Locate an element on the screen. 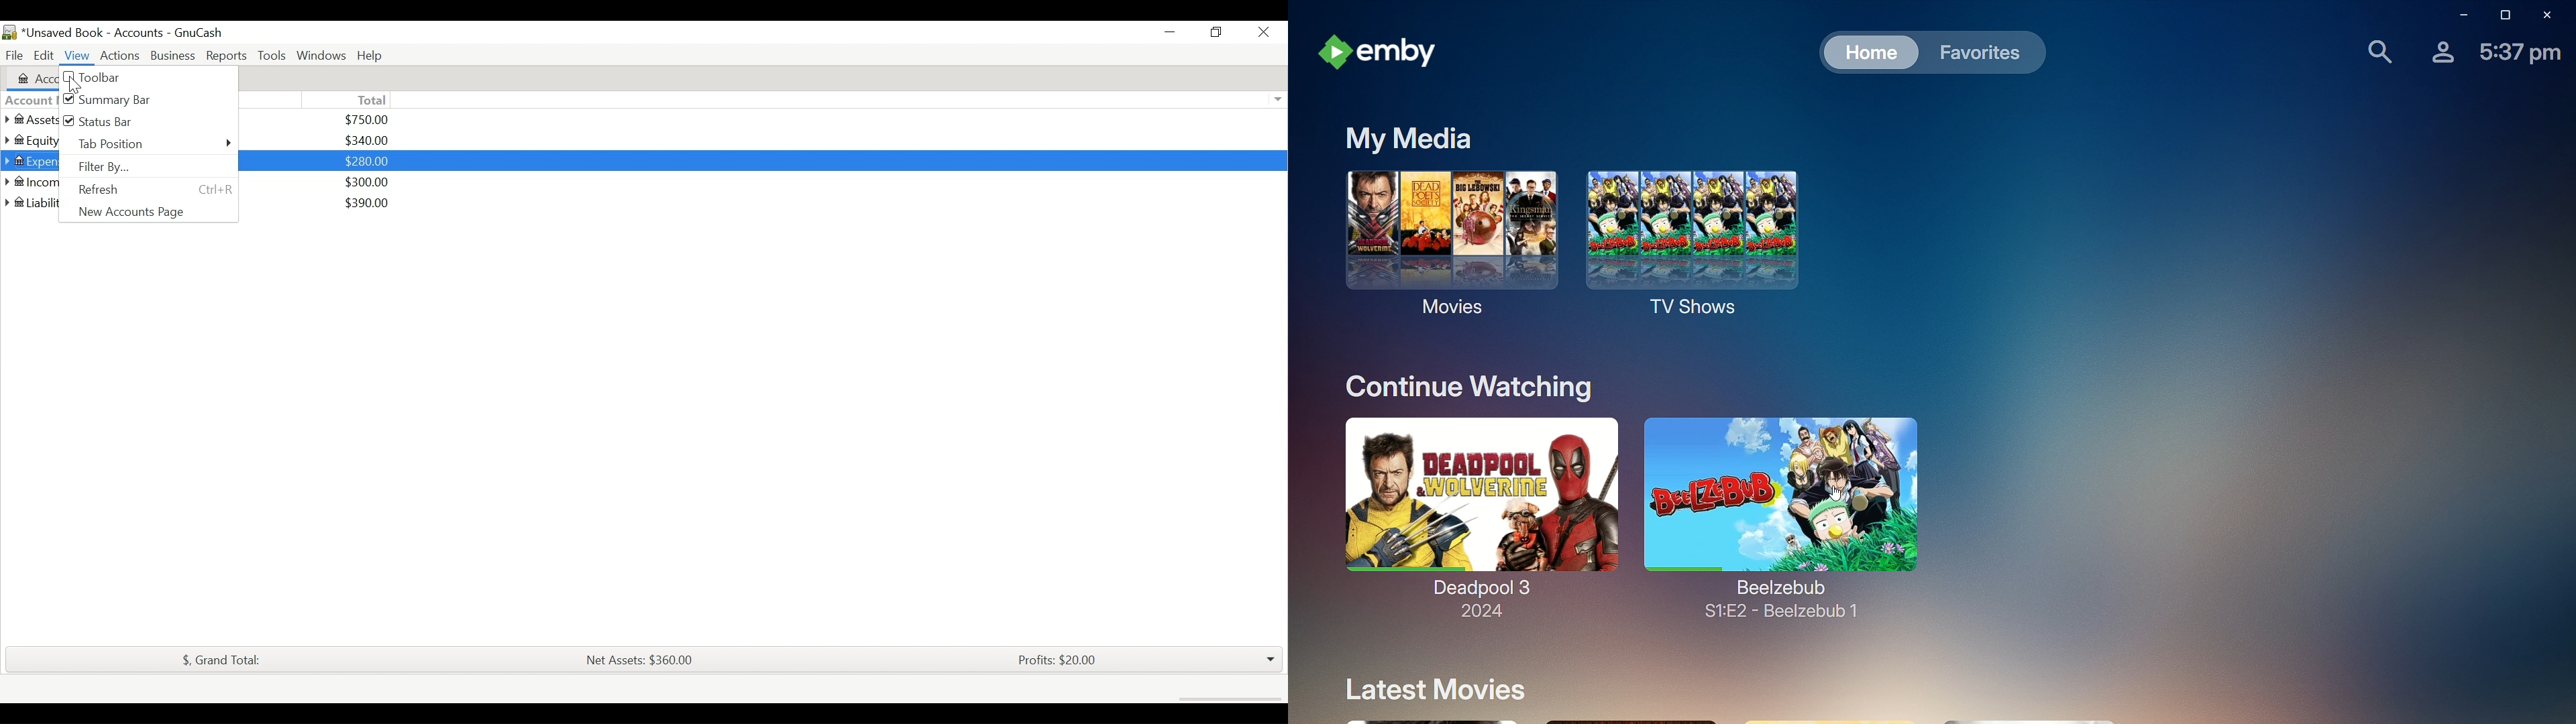 The image size is (2576, 728). Close is located at coordinates (2552, 15).